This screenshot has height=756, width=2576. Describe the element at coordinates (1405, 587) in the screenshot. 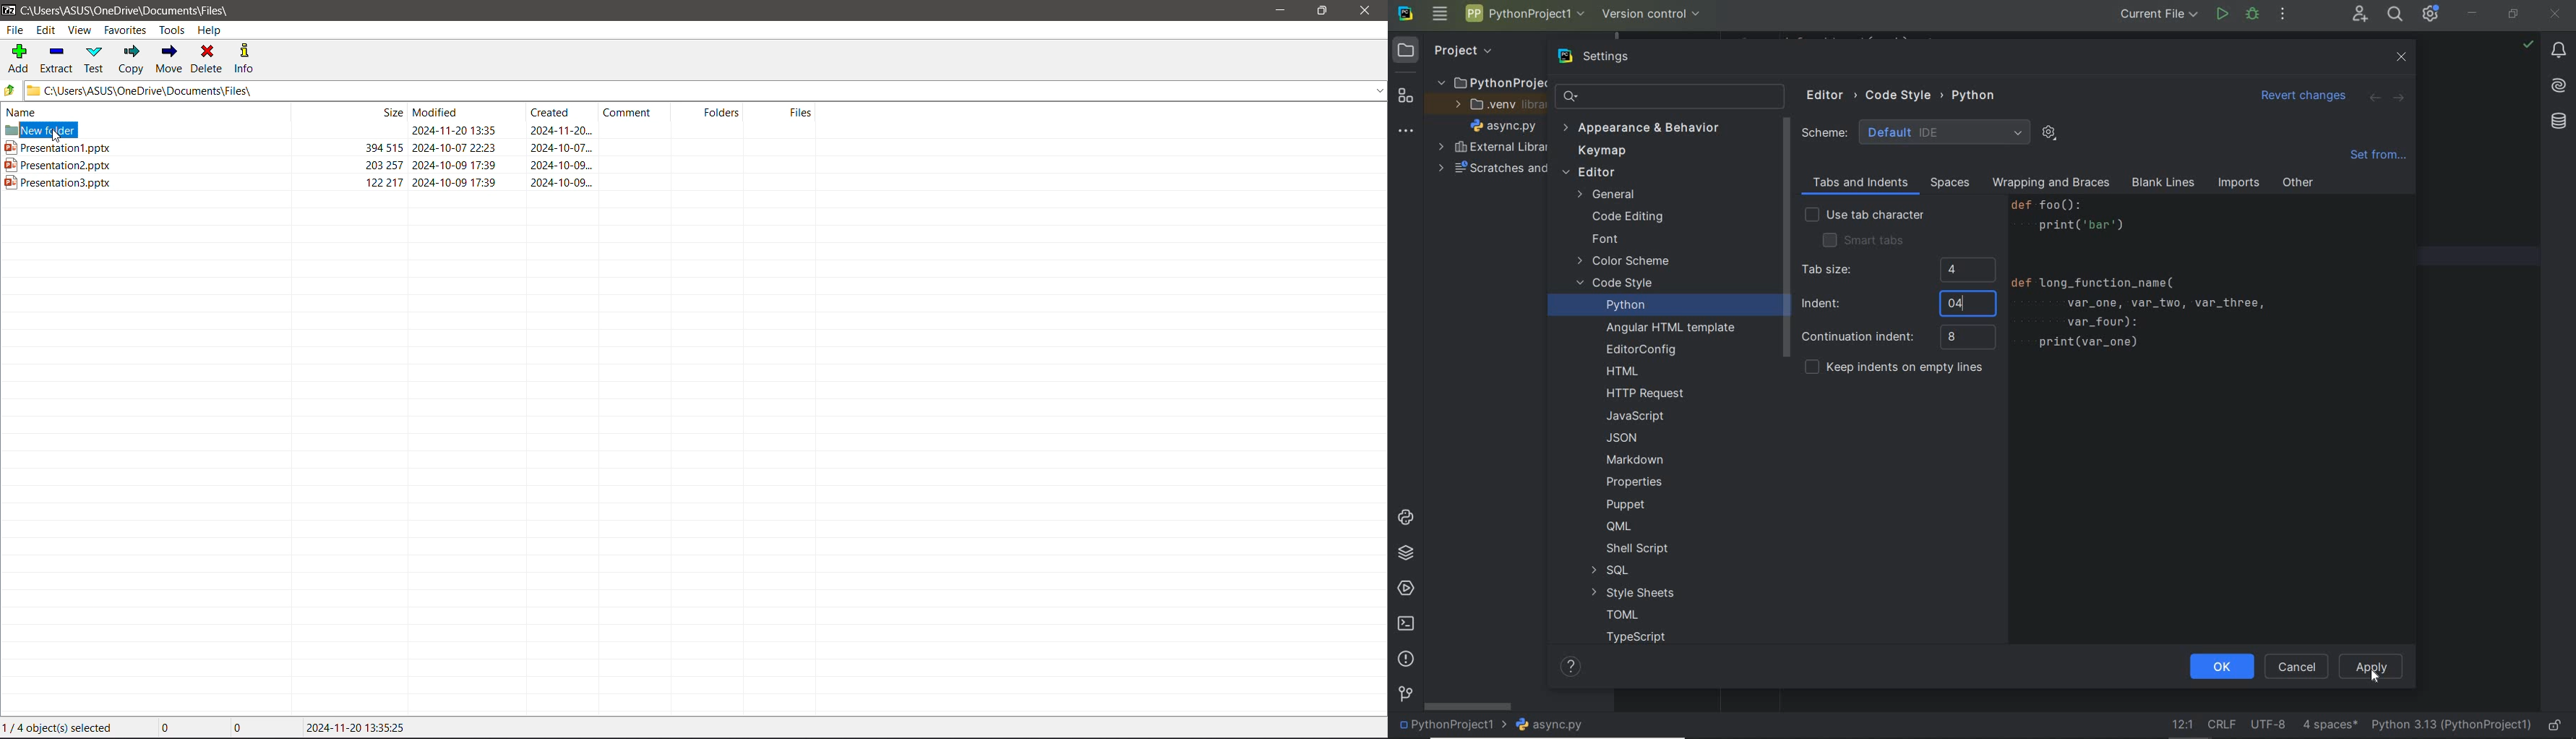

I see `services` at that location.